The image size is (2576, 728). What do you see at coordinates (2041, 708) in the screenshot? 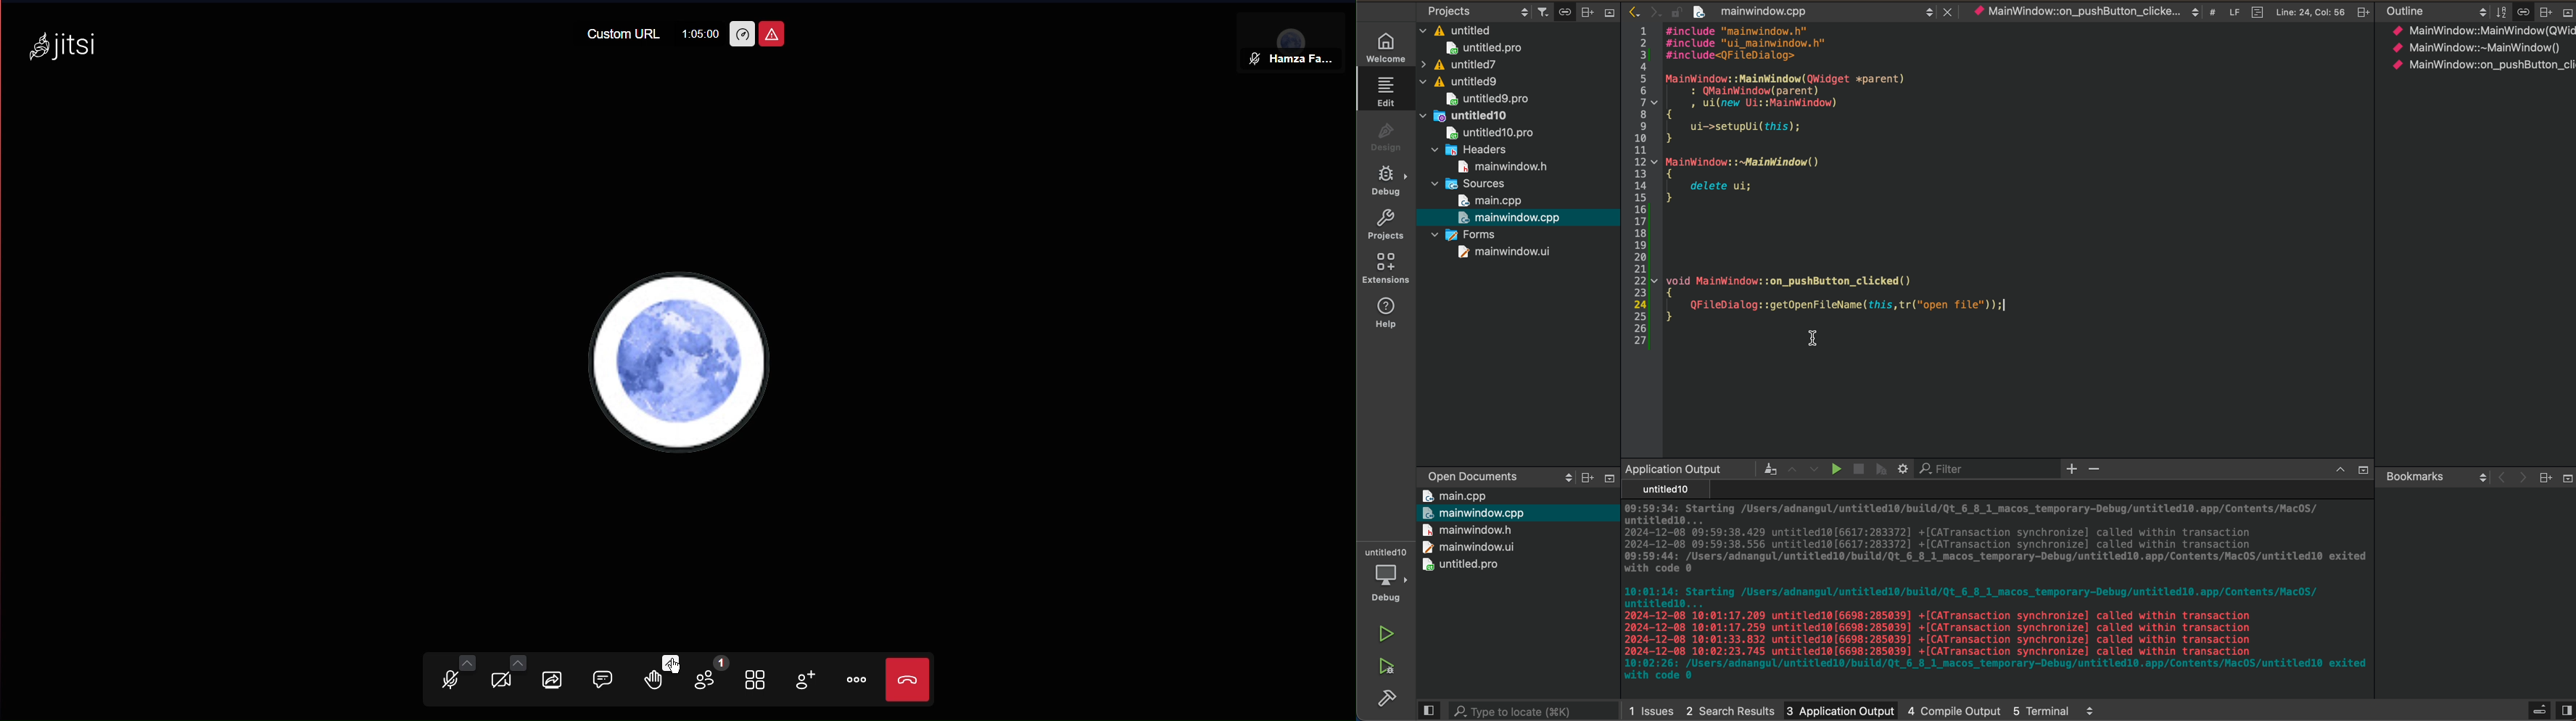
I see `5 terminal` at bounding box center [2041, 708].